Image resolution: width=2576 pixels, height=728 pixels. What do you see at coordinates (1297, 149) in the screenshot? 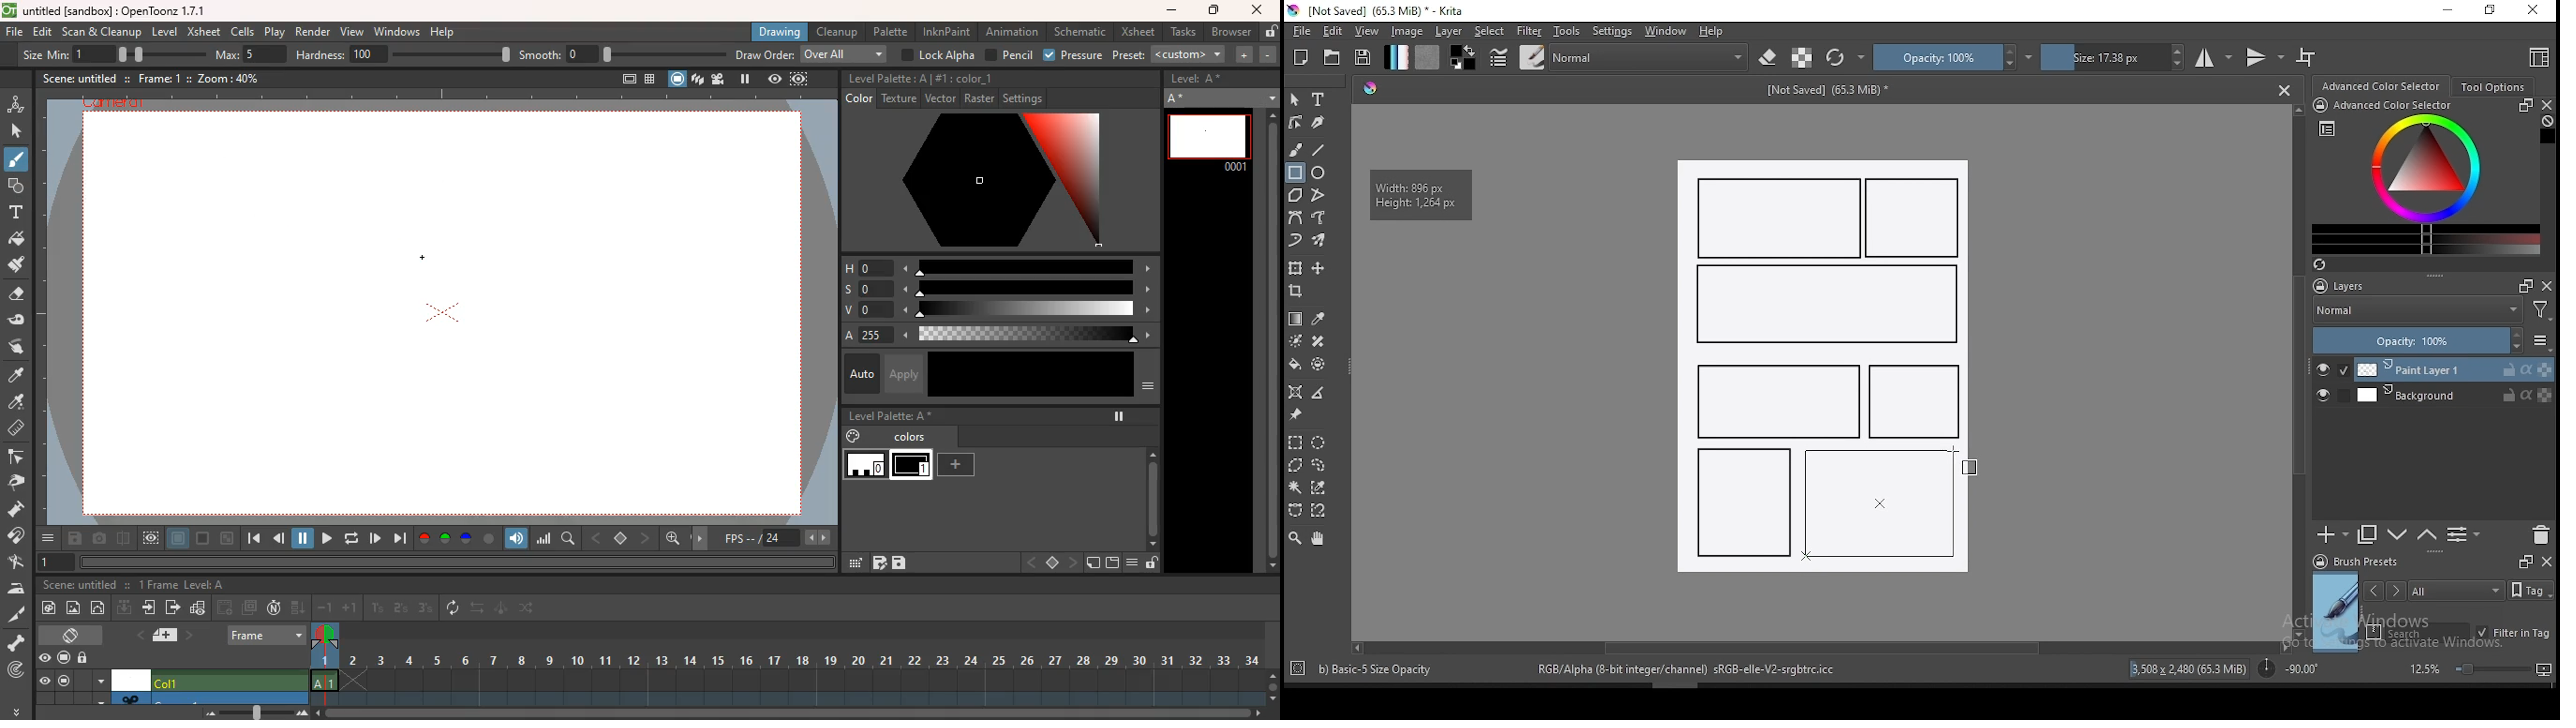
I see `brush tool` at bounding box center [1297, 149].